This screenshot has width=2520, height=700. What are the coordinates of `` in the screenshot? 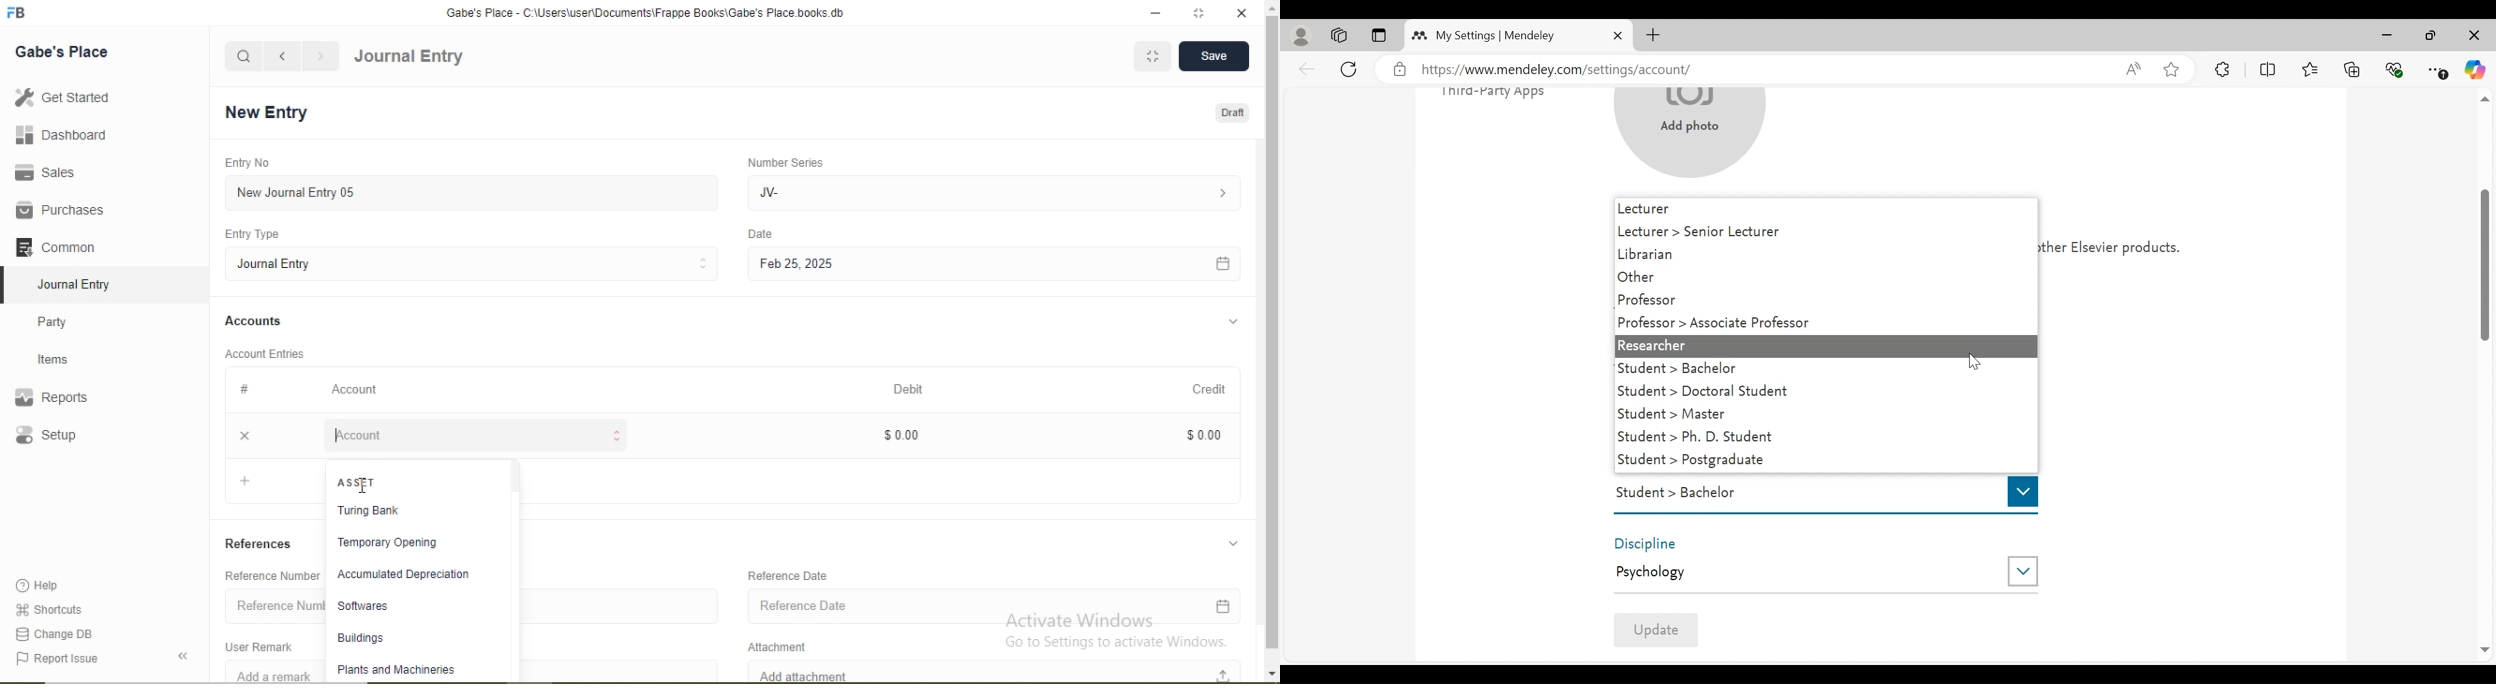 It's located at (246, 389).